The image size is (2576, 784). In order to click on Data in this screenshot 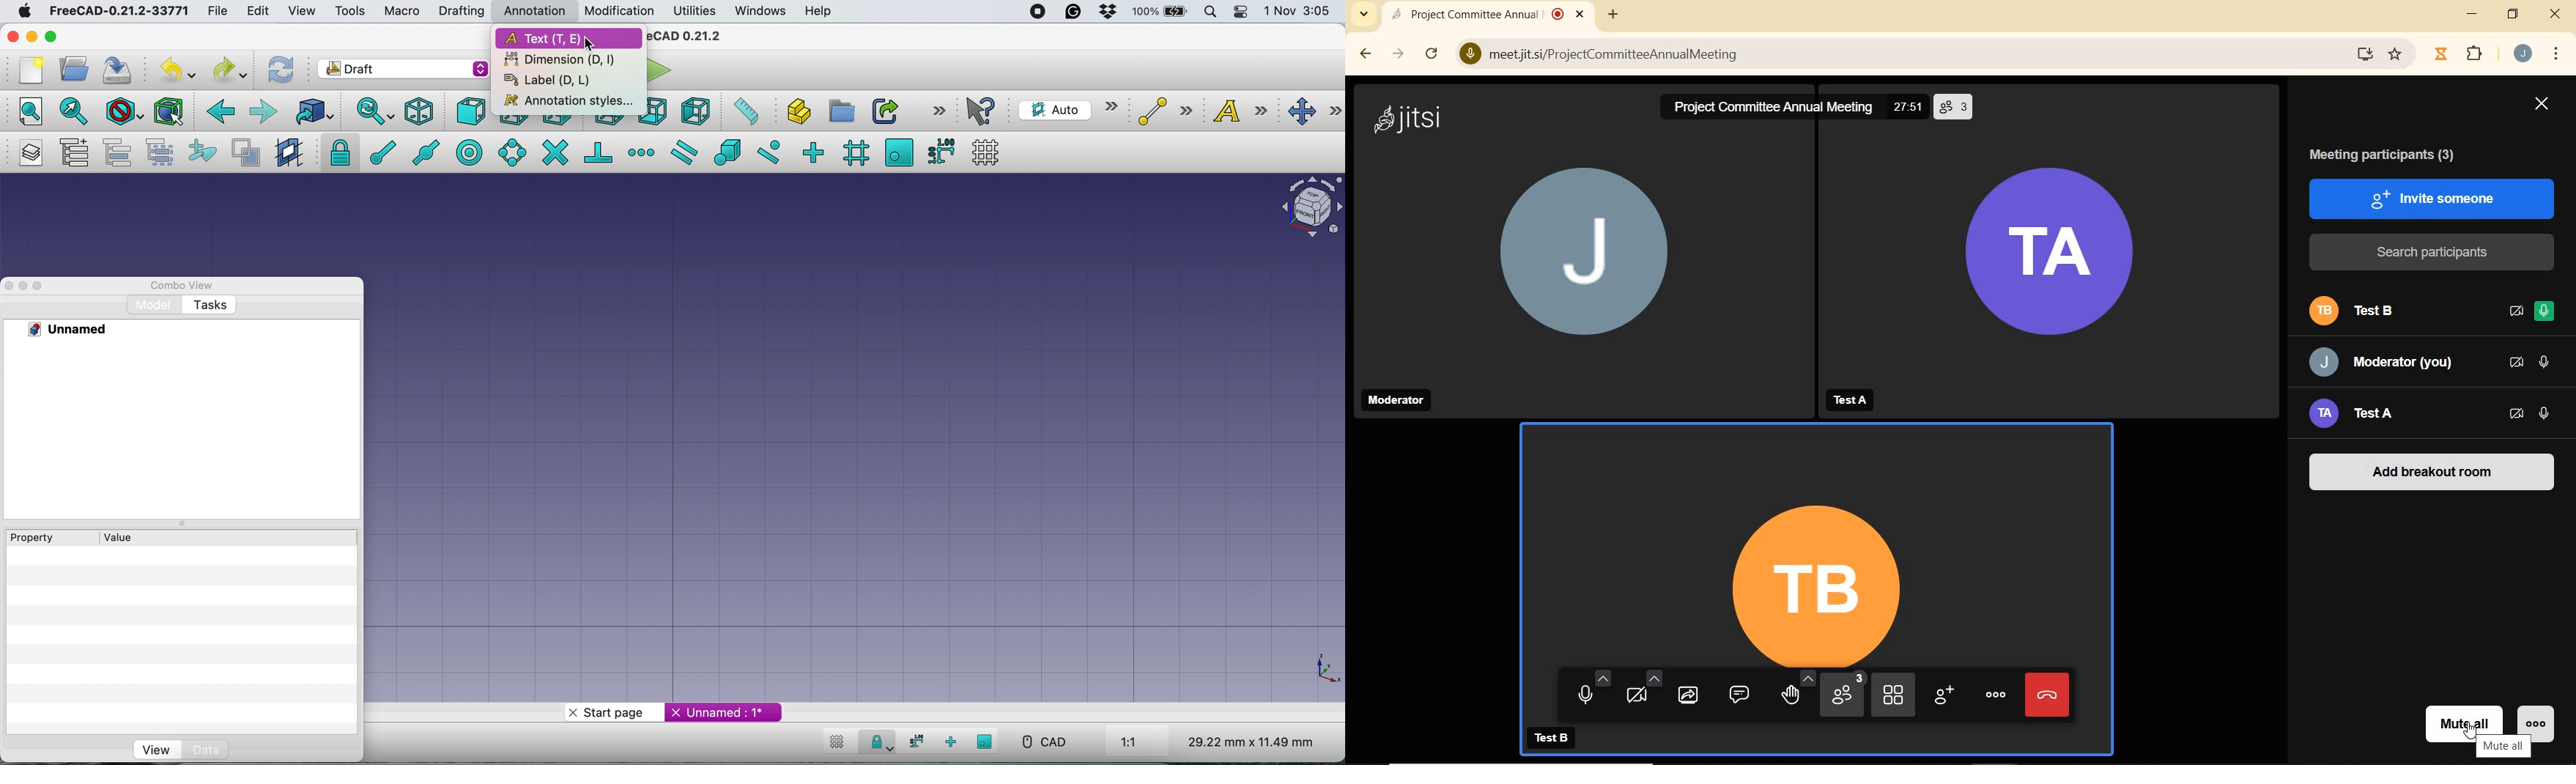, I will do `click(205, 750)`.